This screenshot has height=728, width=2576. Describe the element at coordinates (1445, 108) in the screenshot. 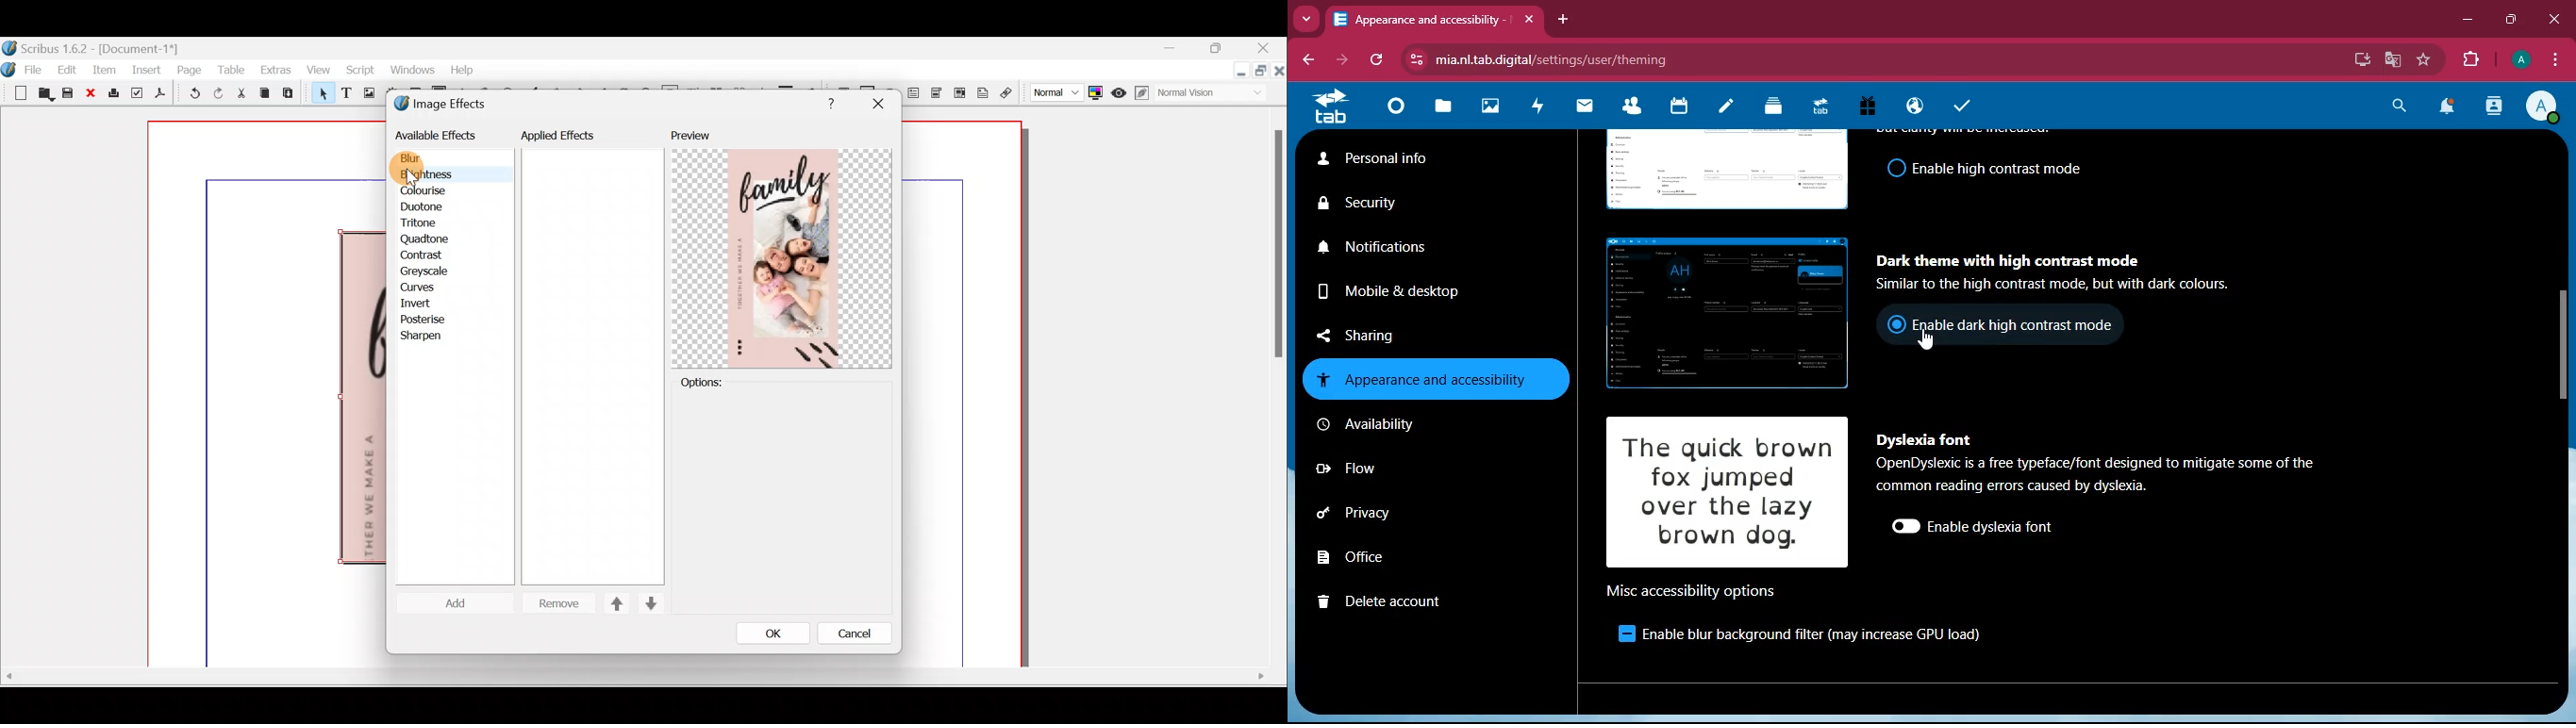

I see `files` at that location.